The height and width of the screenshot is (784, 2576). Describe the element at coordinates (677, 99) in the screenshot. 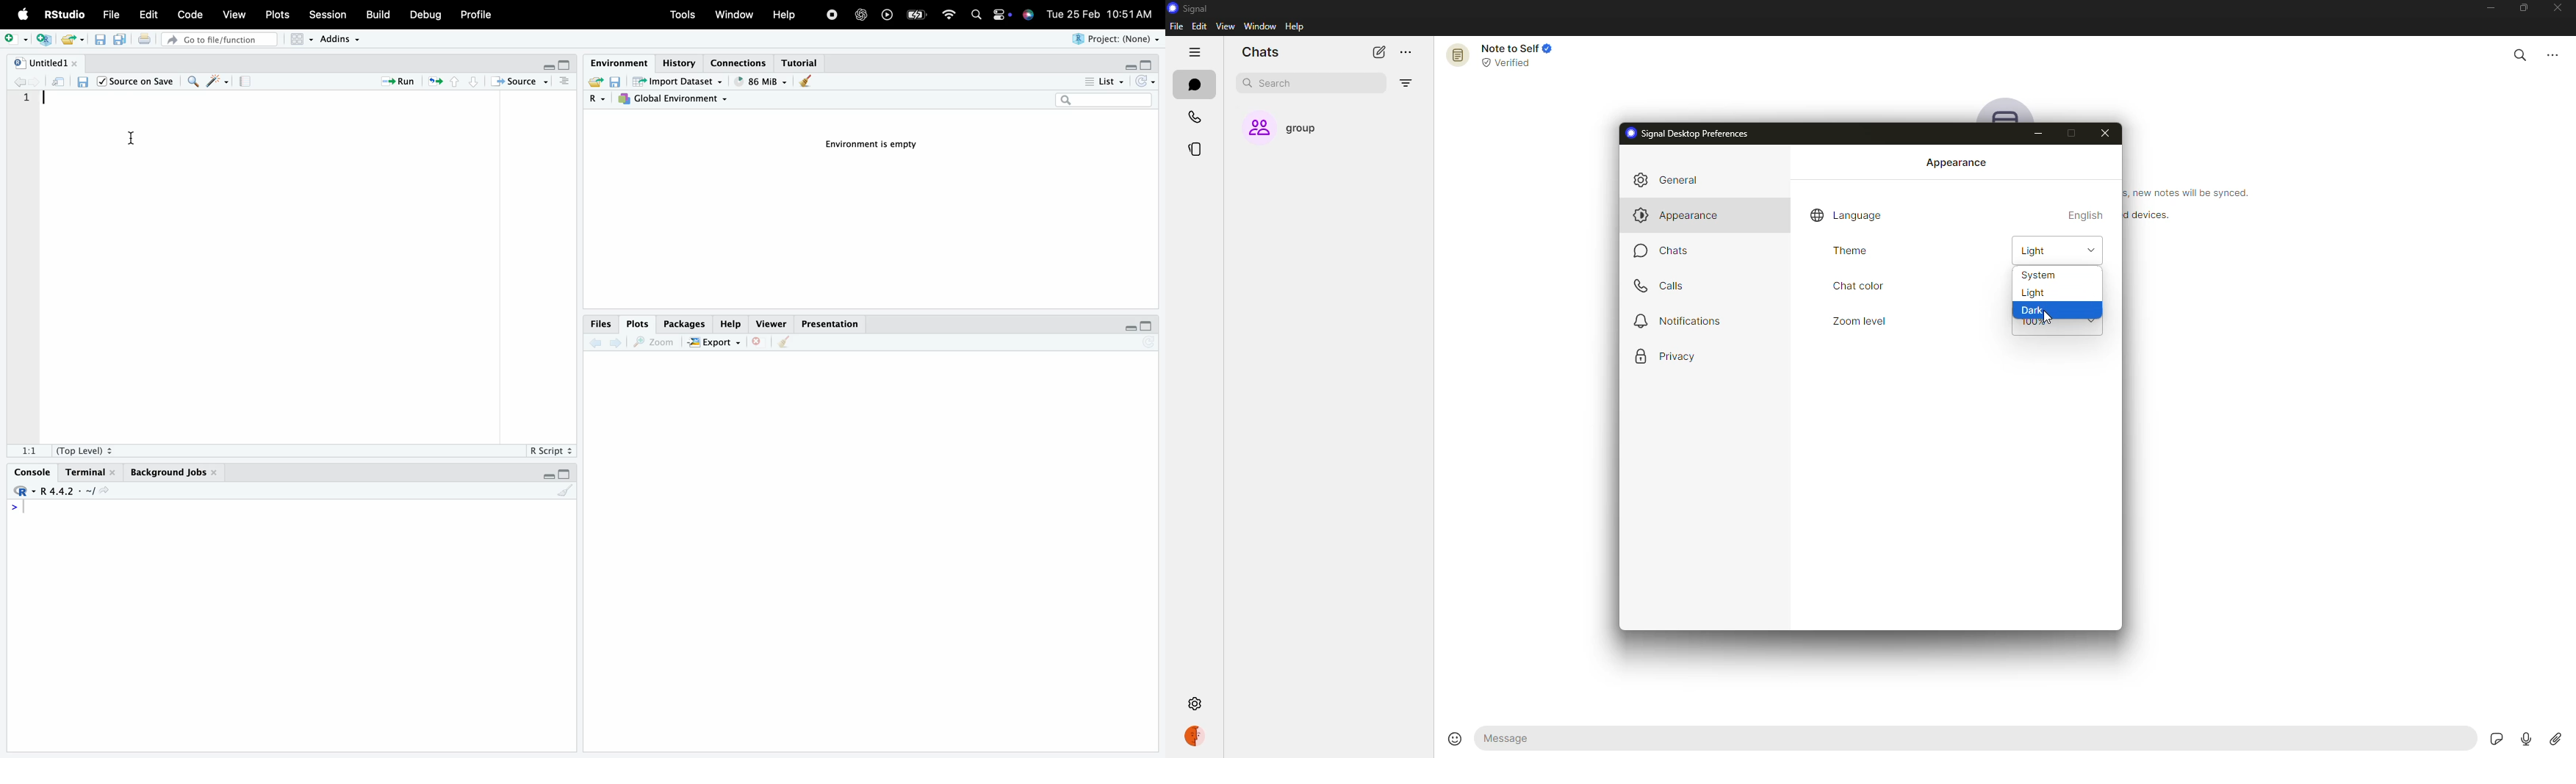

I see `7}, Global Environment` at that location.